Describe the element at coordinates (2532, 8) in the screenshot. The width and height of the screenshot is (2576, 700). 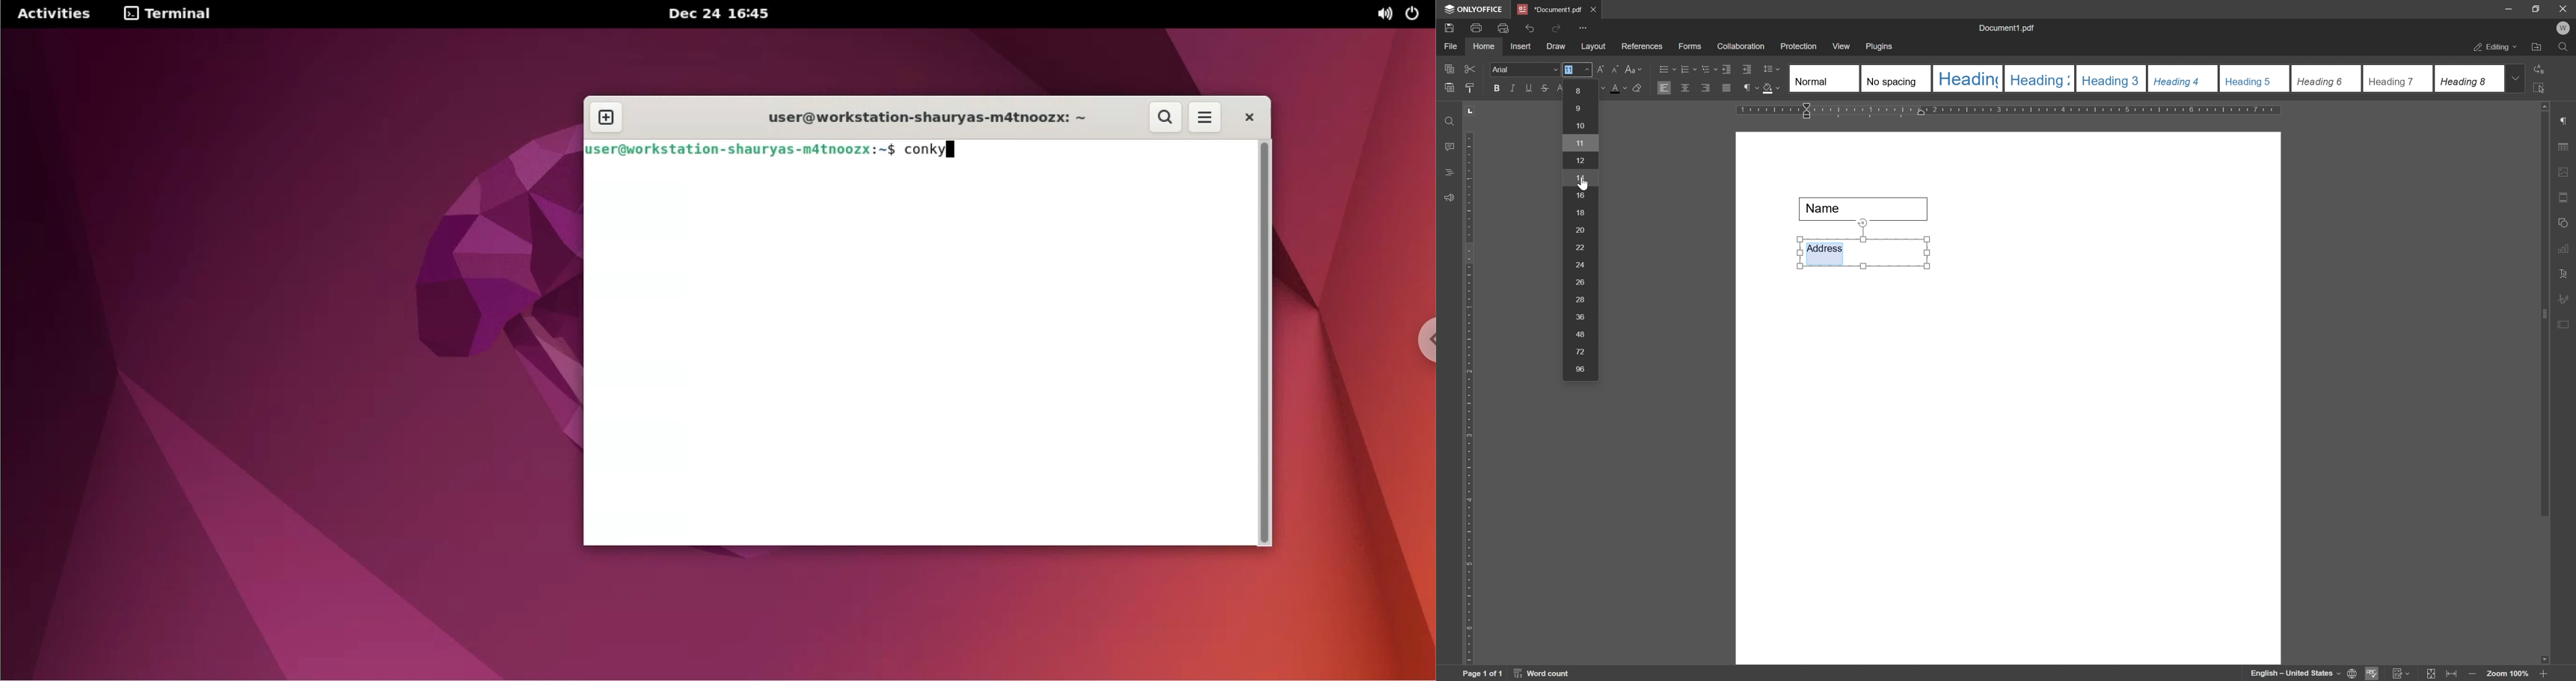
I see `restore down` at that location.